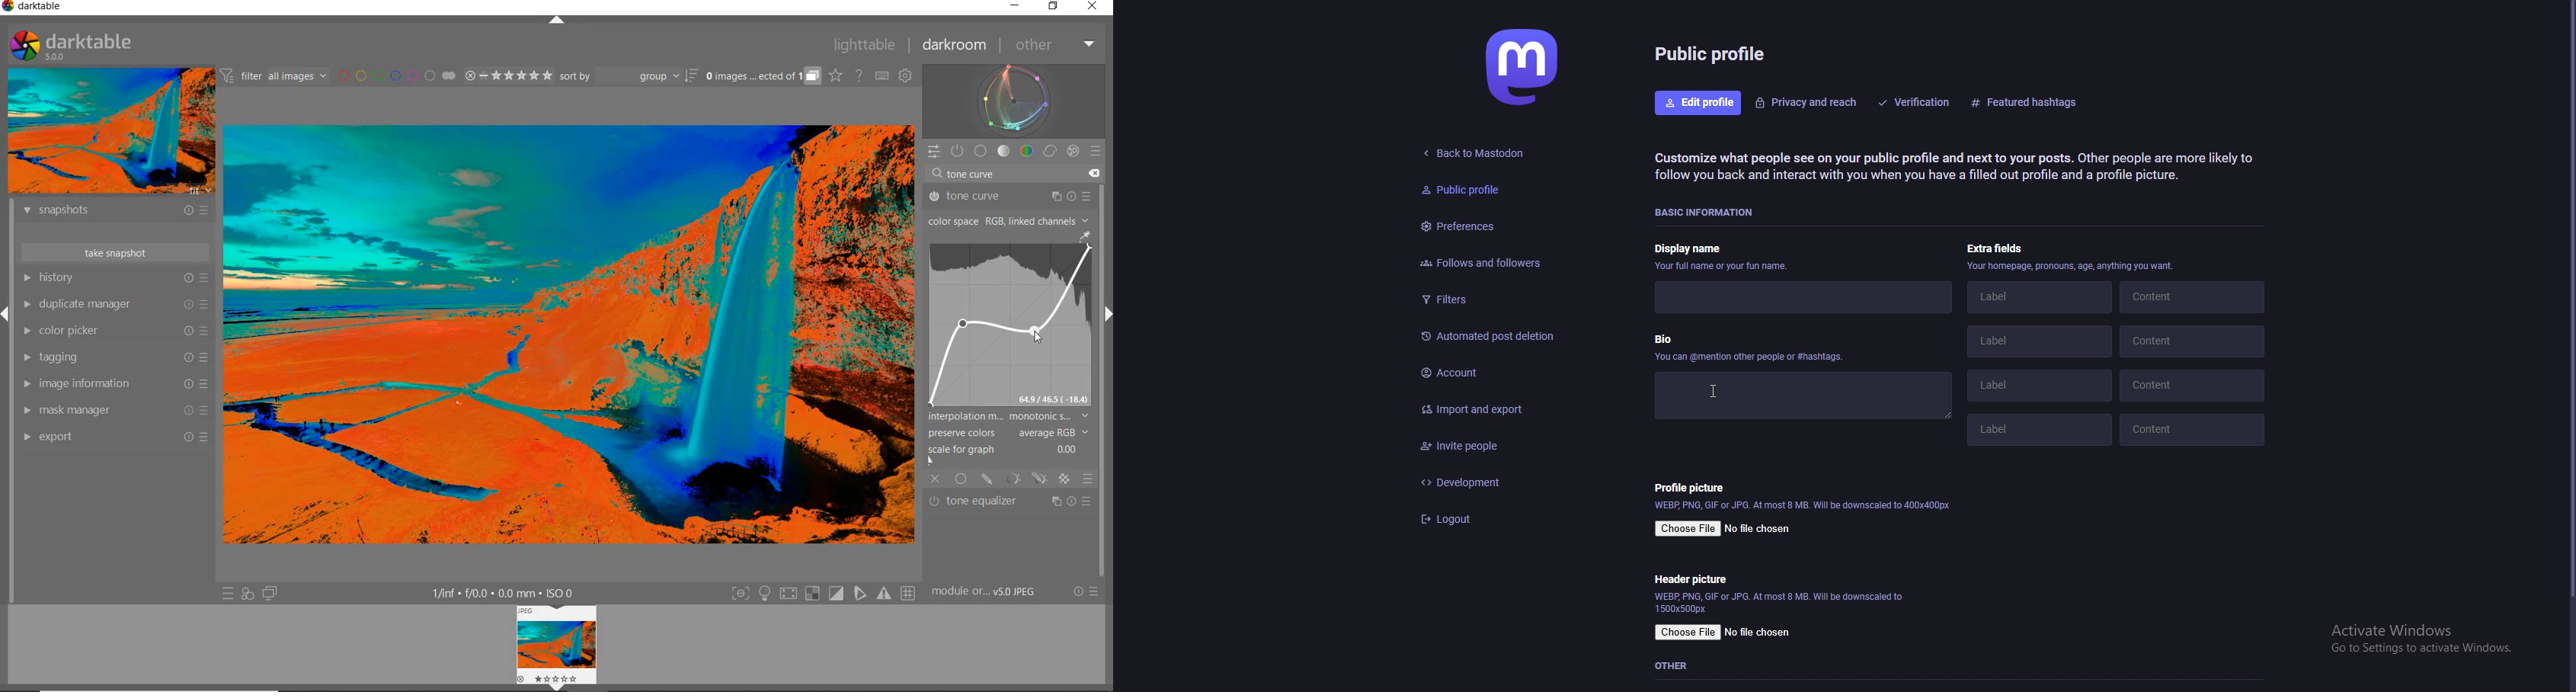 This screenshot has height=700, width=2576. Describe the element at coordinates (1497, 261) in the screenshot. I see `follows and followers` at that location.